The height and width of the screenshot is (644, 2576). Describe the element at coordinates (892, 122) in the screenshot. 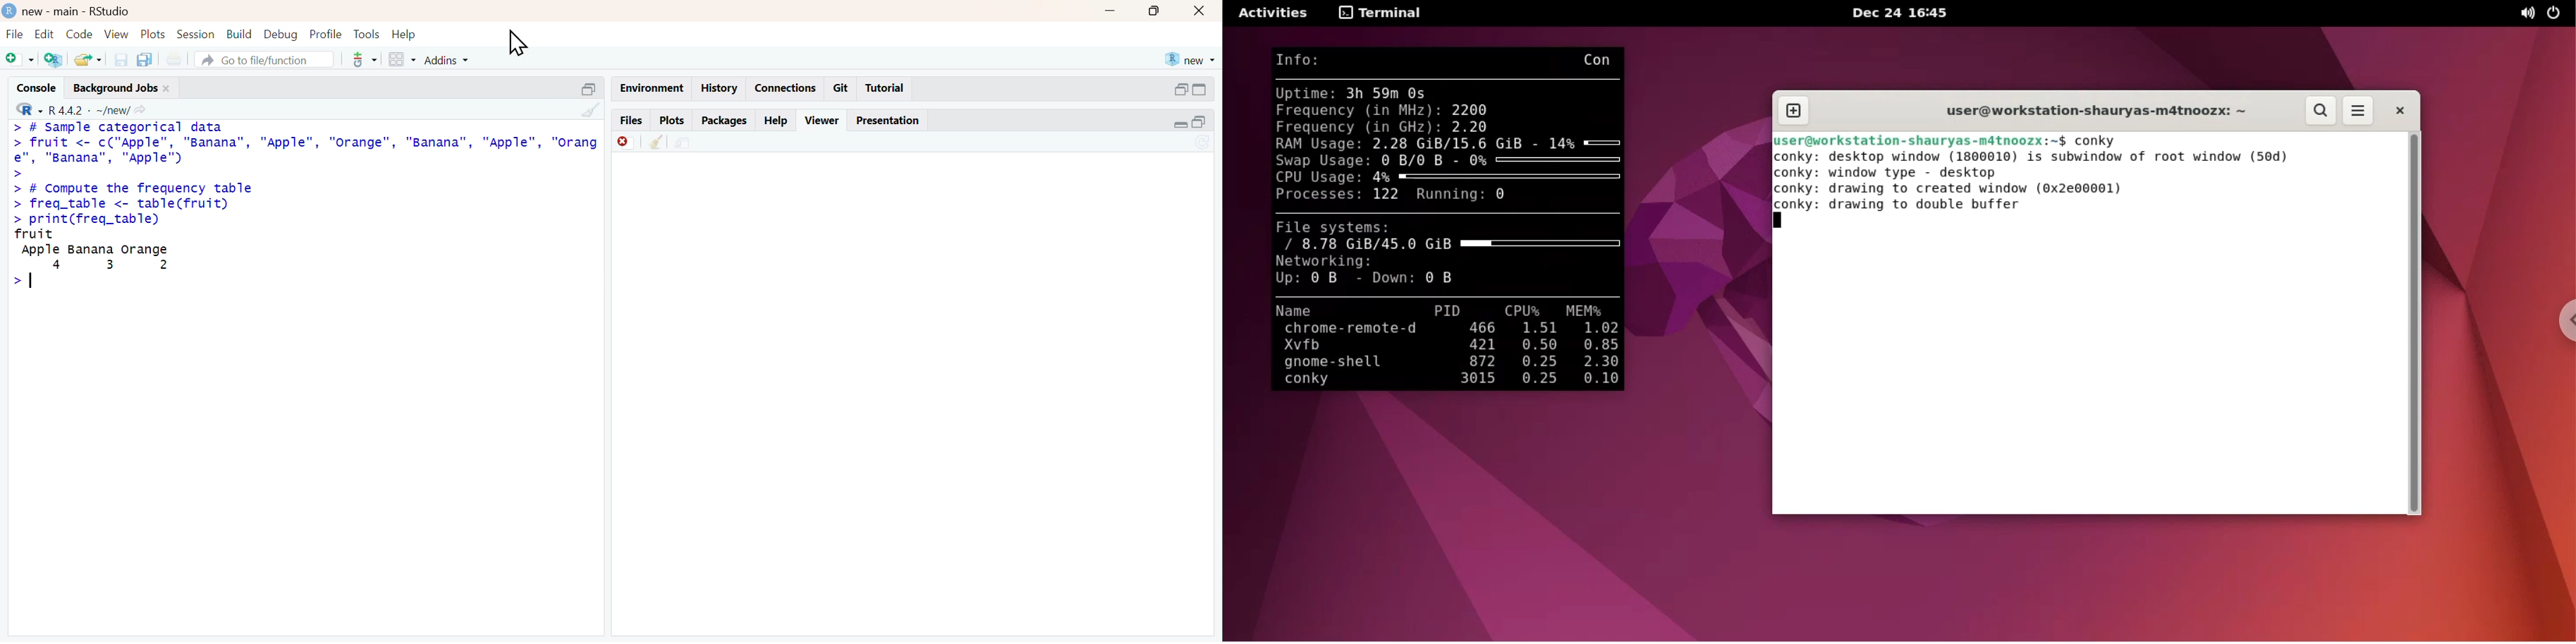

I see `presentation` at that location.